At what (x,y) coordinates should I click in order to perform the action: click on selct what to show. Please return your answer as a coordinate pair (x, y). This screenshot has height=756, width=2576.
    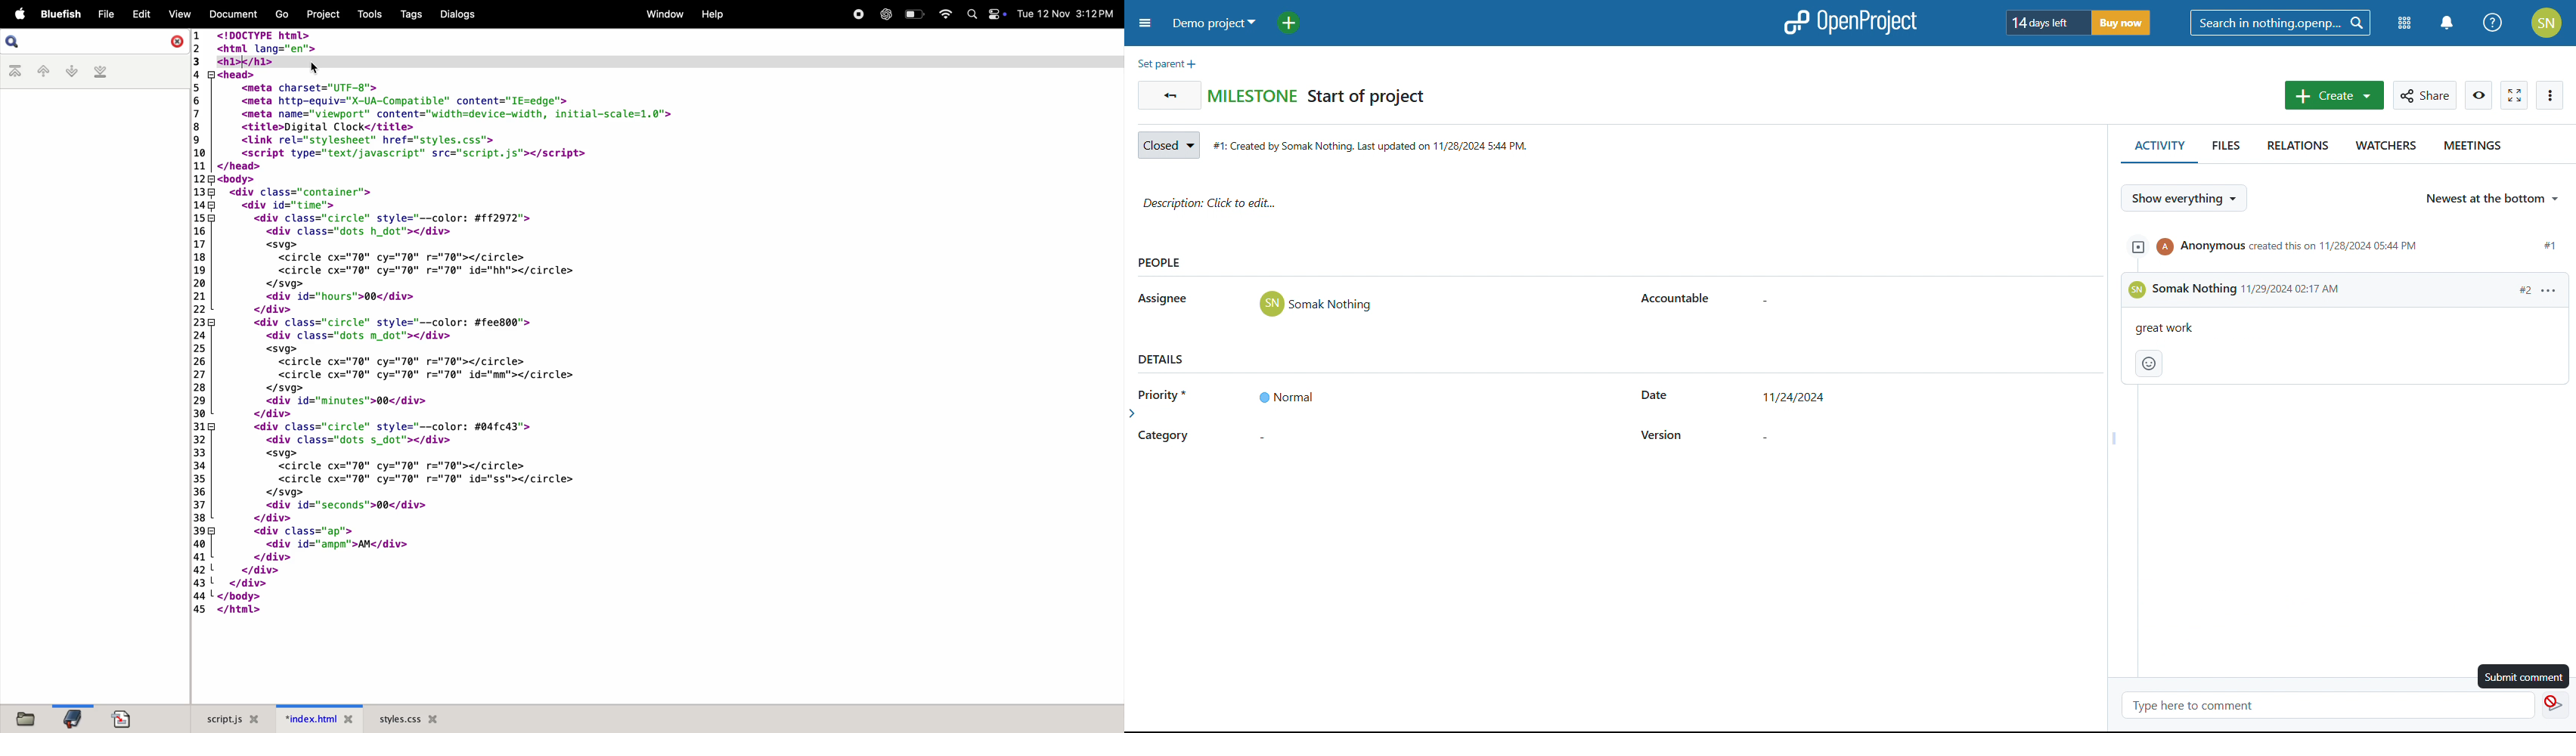
    Looking at the image, I should click on (2183, 197).